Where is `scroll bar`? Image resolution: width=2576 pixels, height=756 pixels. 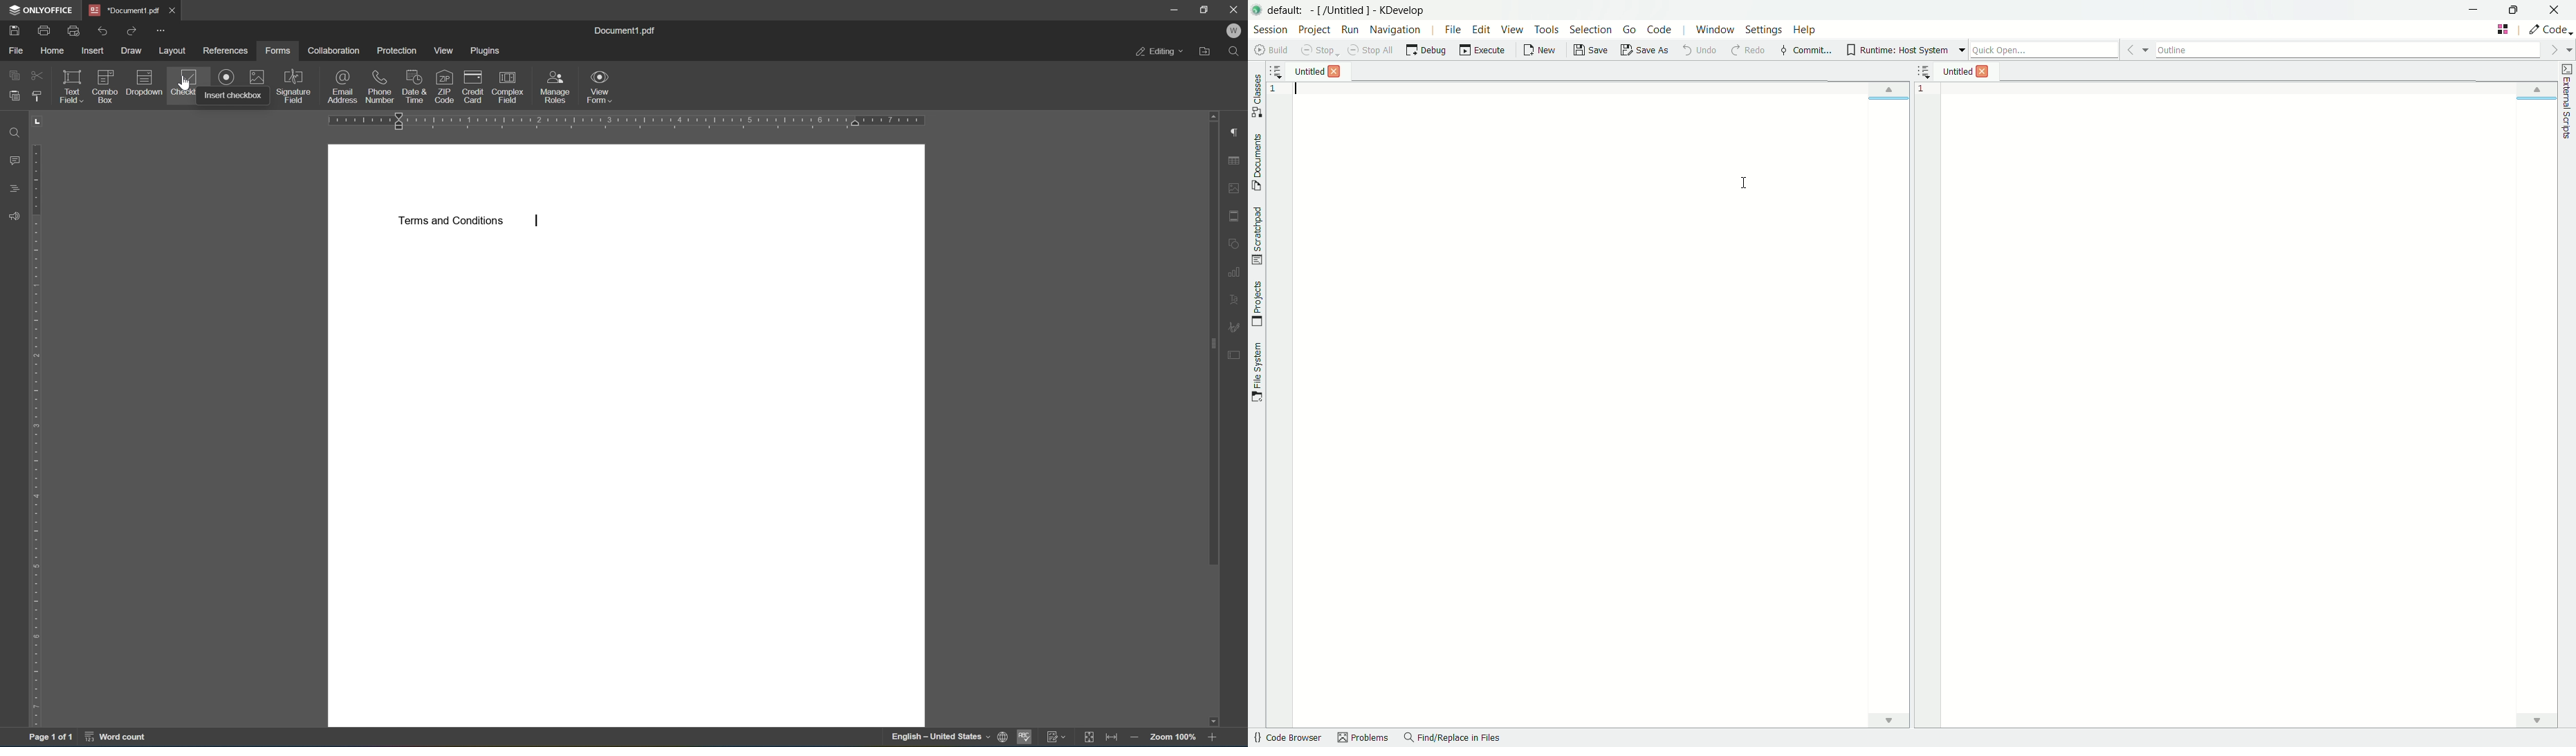 scroll bar is located at coordinates (1215, 339).